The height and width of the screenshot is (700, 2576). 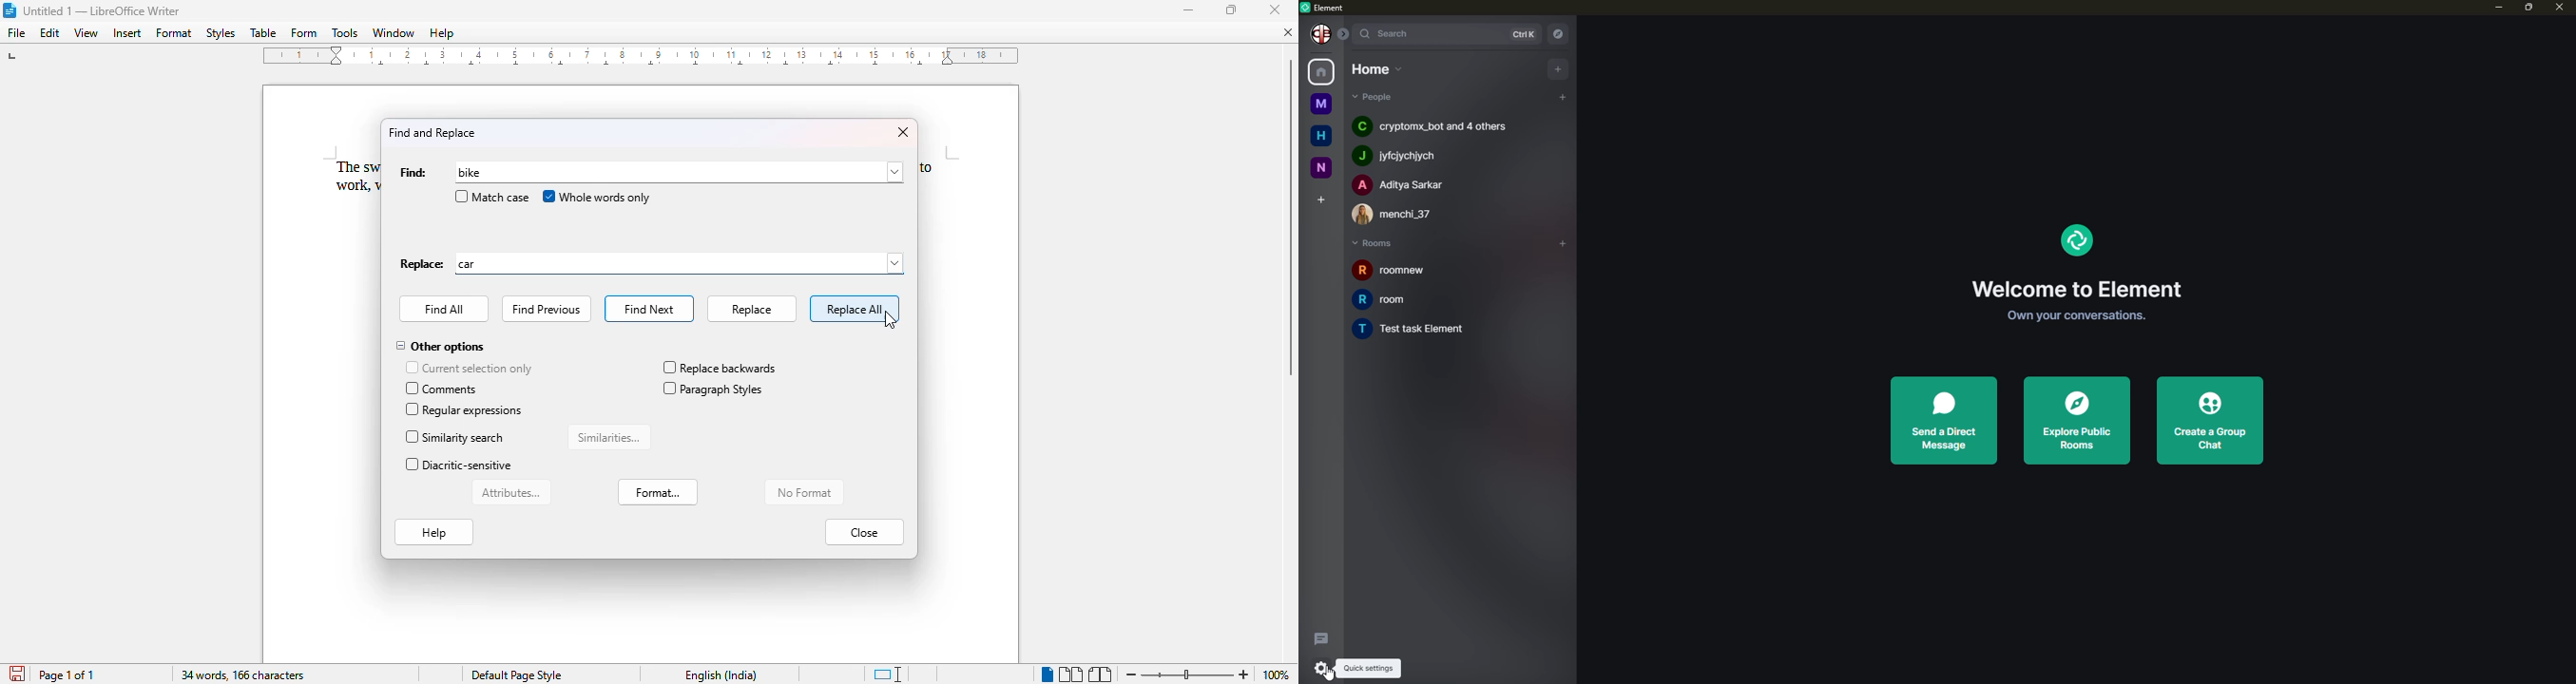 What do you see at coordinates (1559, 68) in the screenshot?
I see `add` at bounding box center [1559, 68].